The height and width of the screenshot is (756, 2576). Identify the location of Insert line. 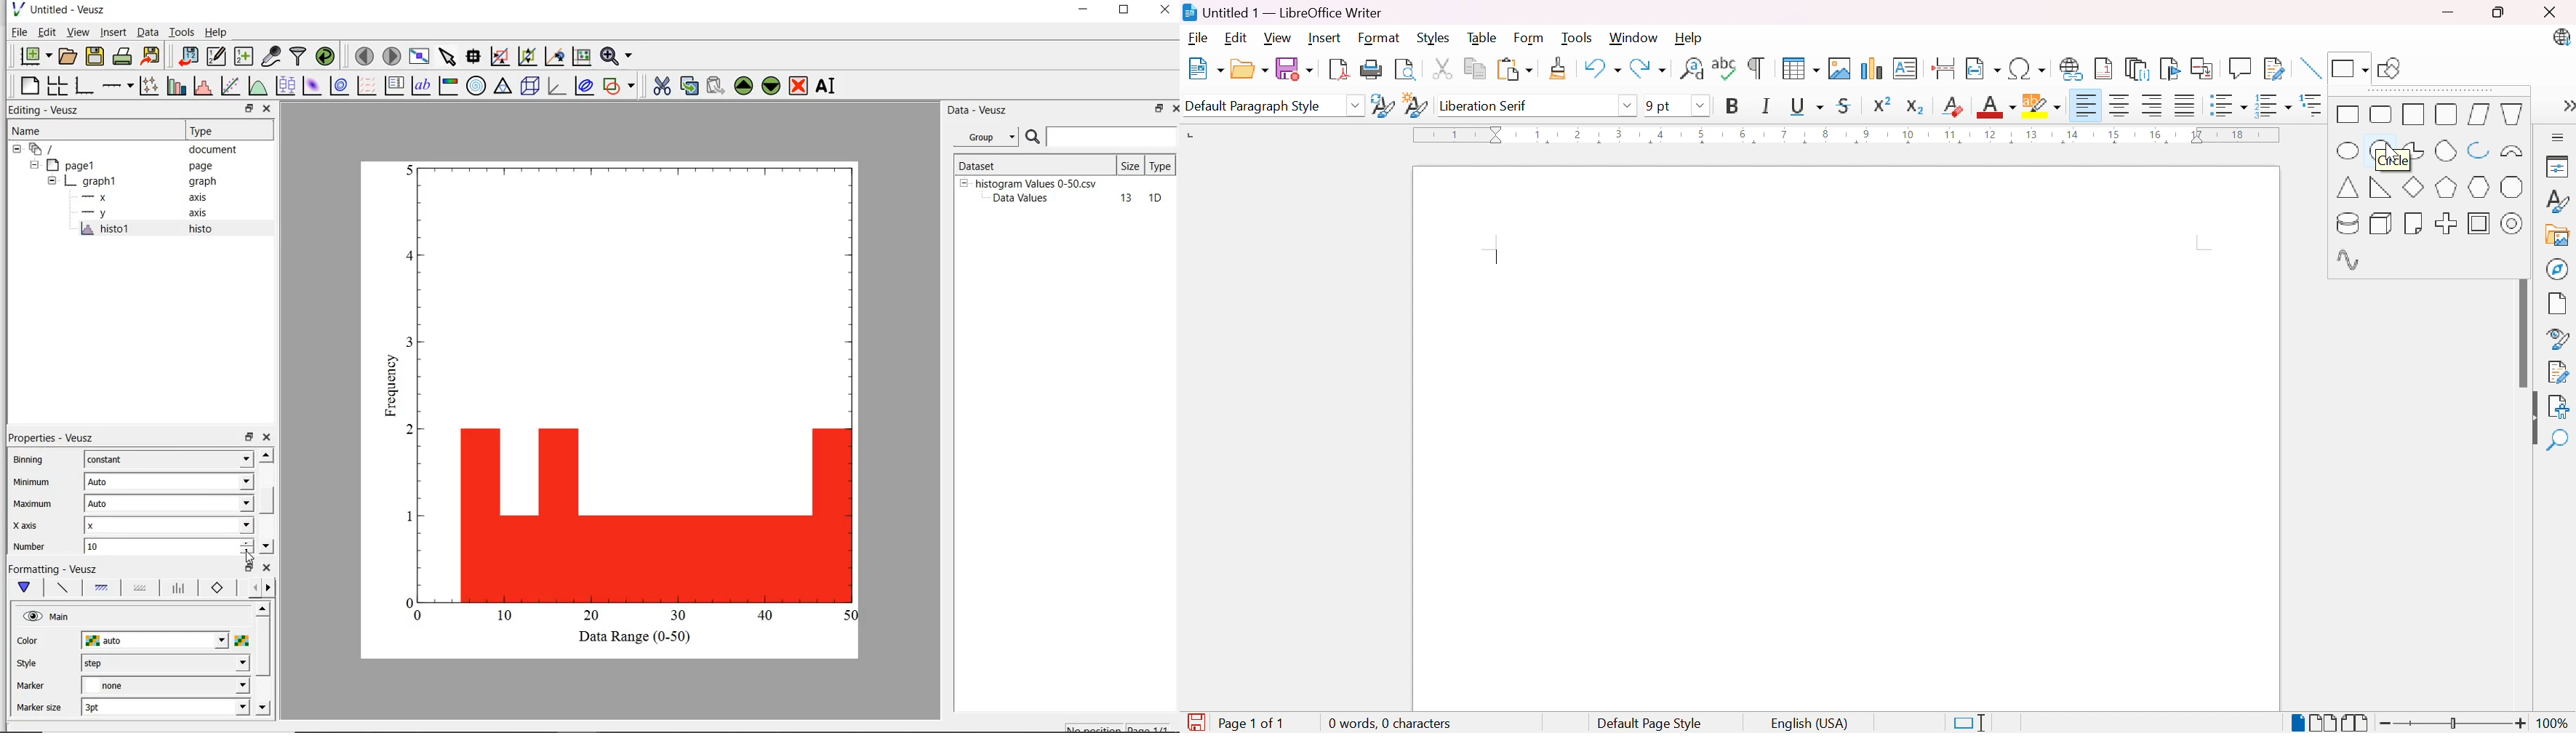
(2312, 68).